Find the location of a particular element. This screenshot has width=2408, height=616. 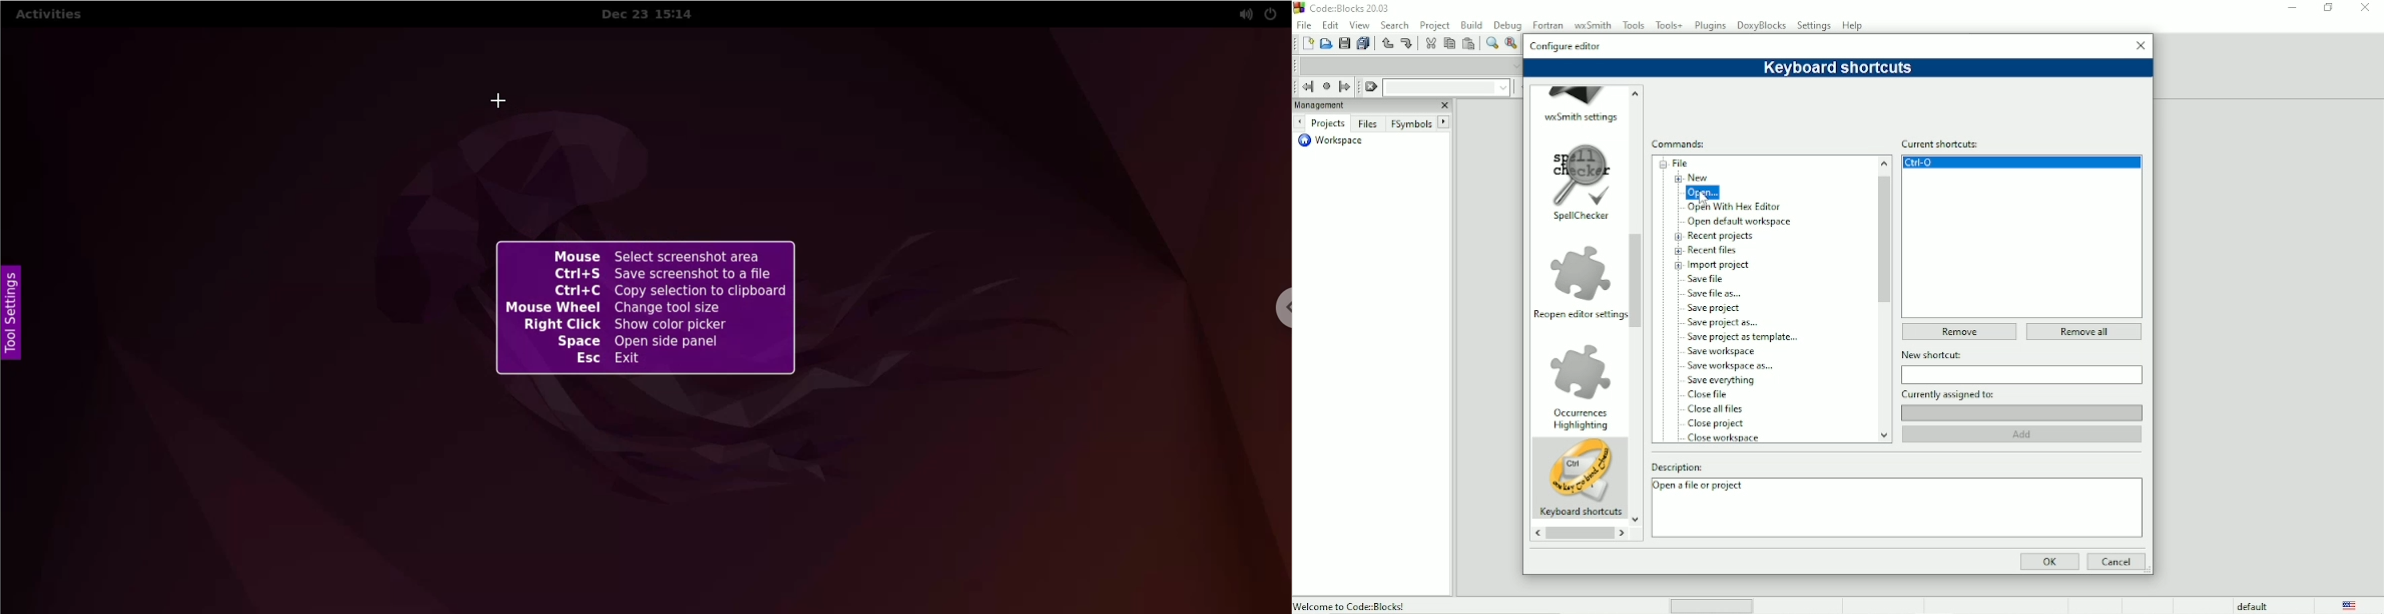

Paste is located at coordinates (1468, 43).